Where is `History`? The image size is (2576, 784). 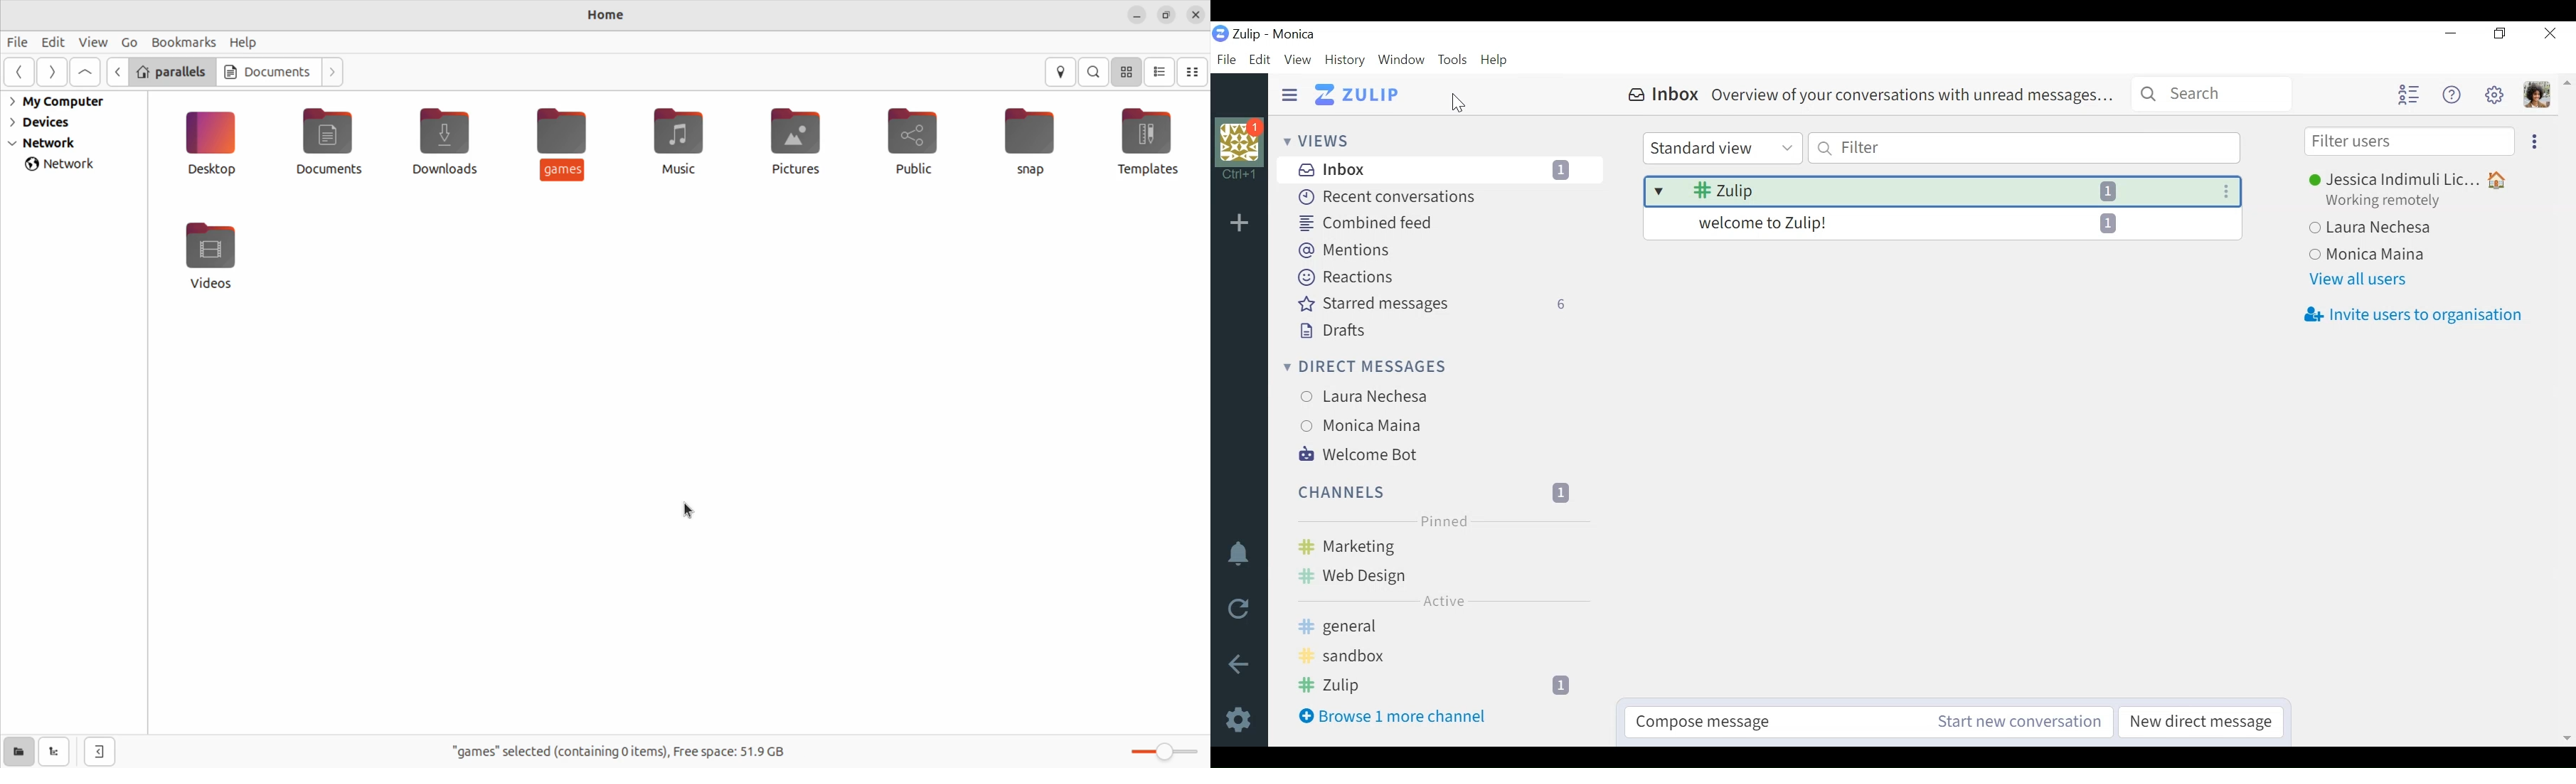 History is located at coordinates (1344, 59).